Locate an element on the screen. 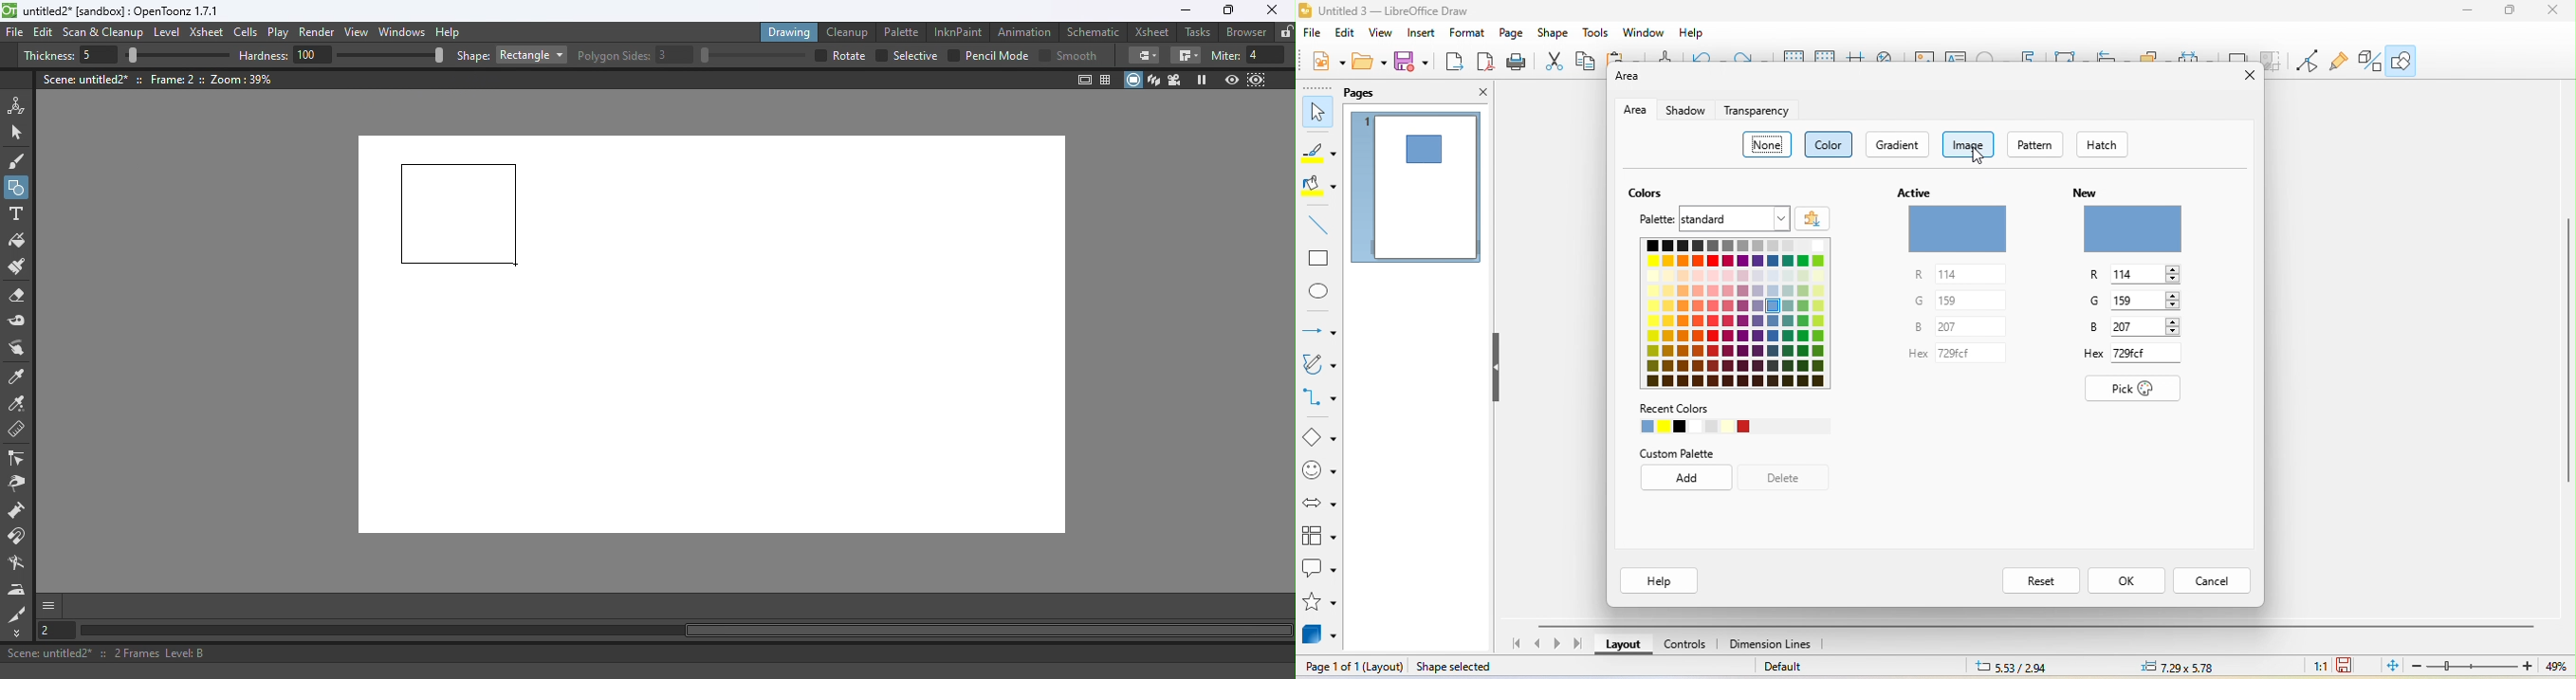  rectangle is located at coordinates (1318, 259).